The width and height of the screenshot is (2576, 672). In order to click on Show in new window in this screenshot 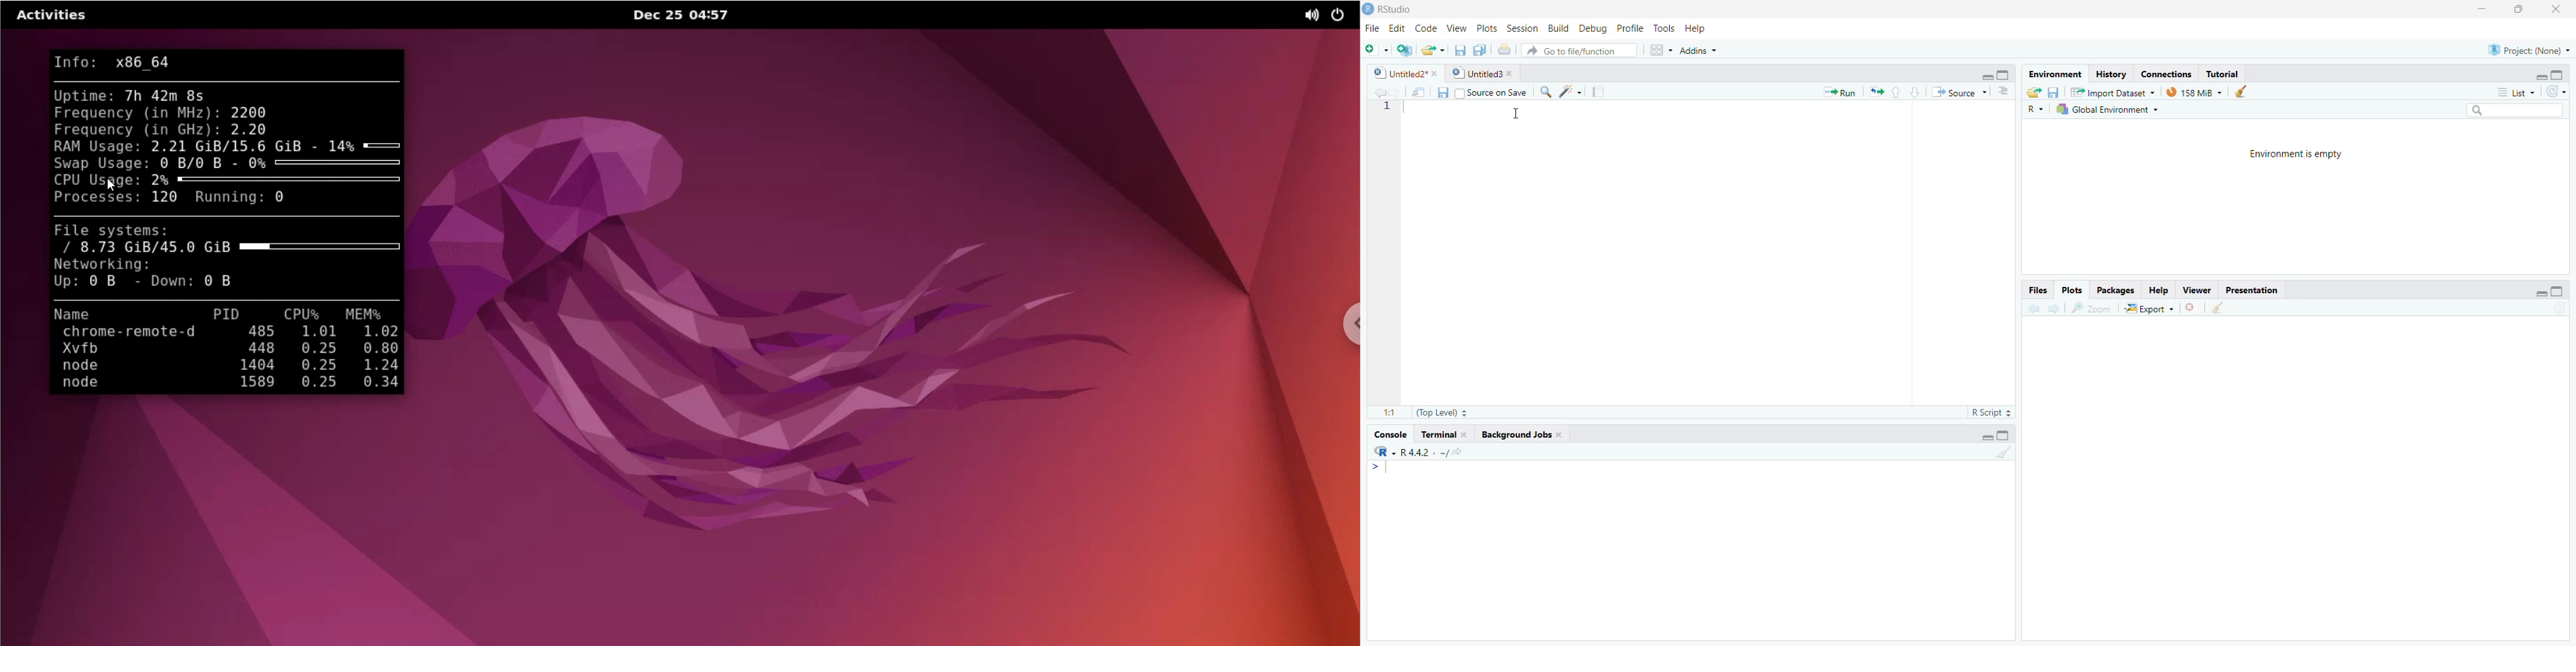, I will do `click(1415, 91)`.